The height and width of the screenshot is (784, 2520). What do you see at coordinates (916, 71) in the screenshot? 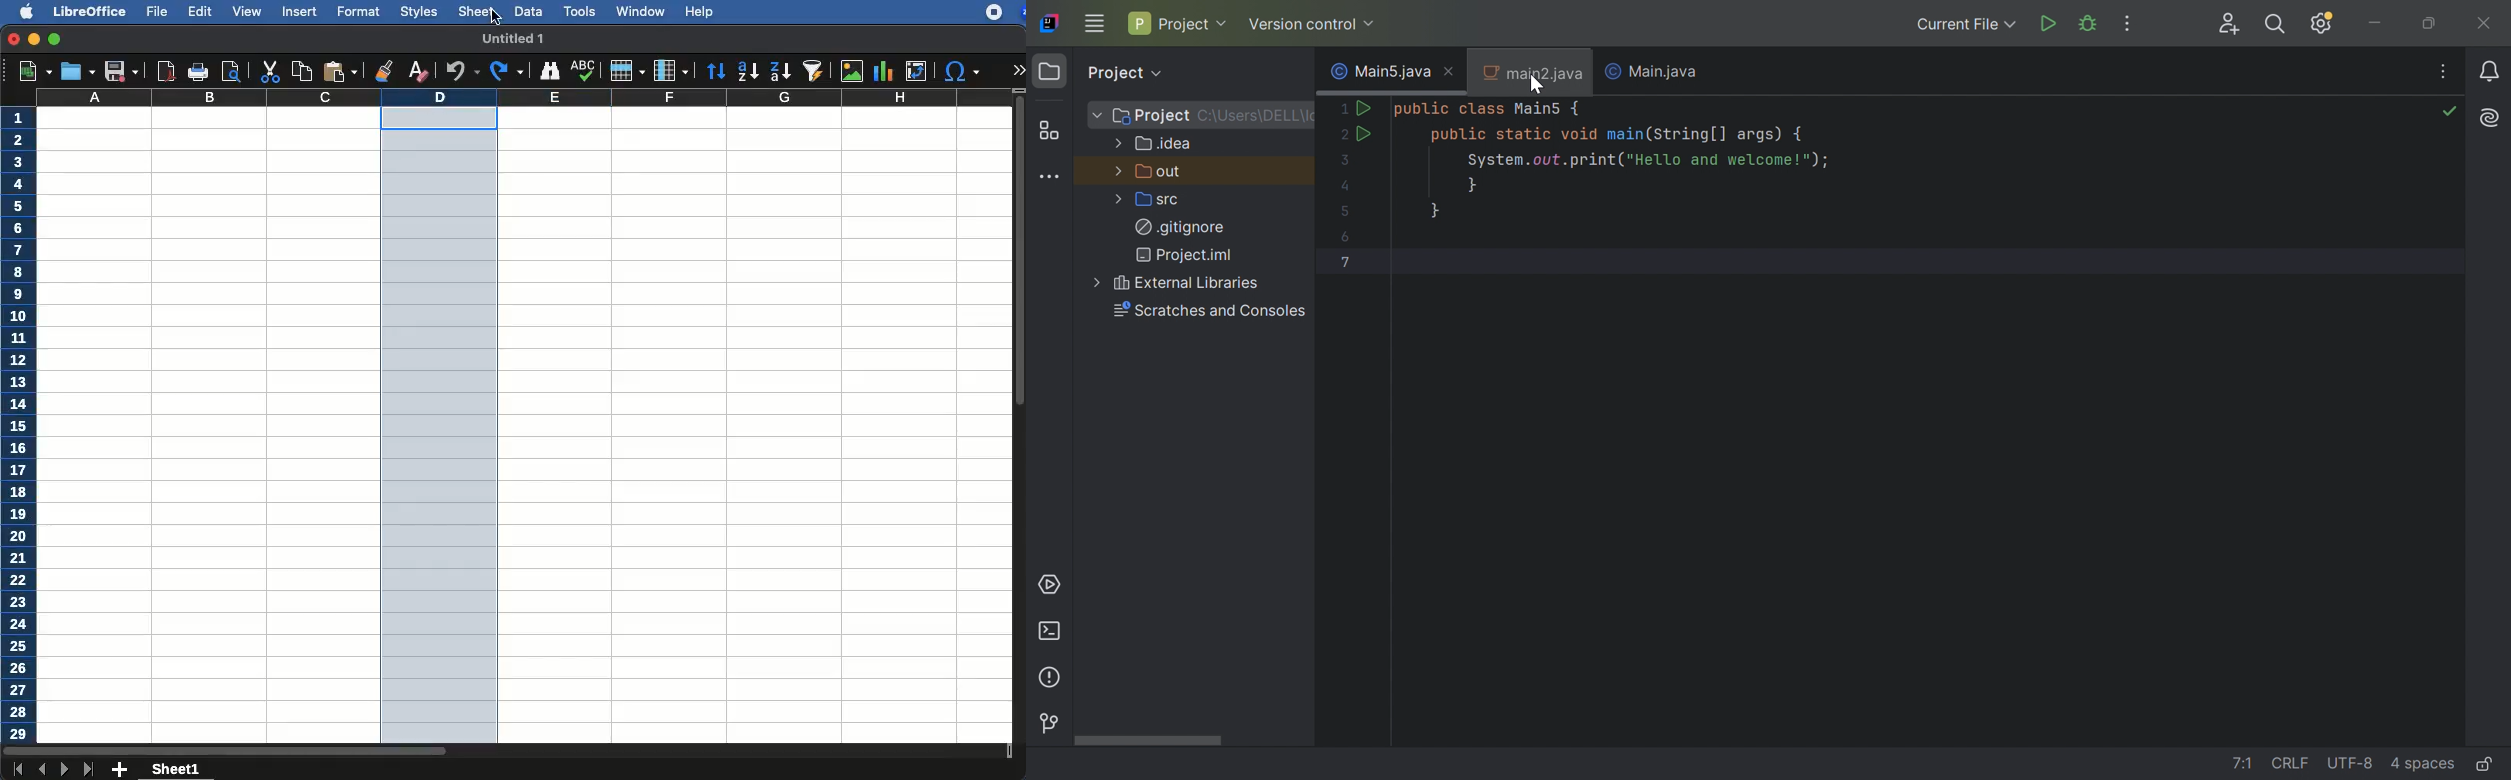
I see `pivot table` at bounding box center [916, 71].